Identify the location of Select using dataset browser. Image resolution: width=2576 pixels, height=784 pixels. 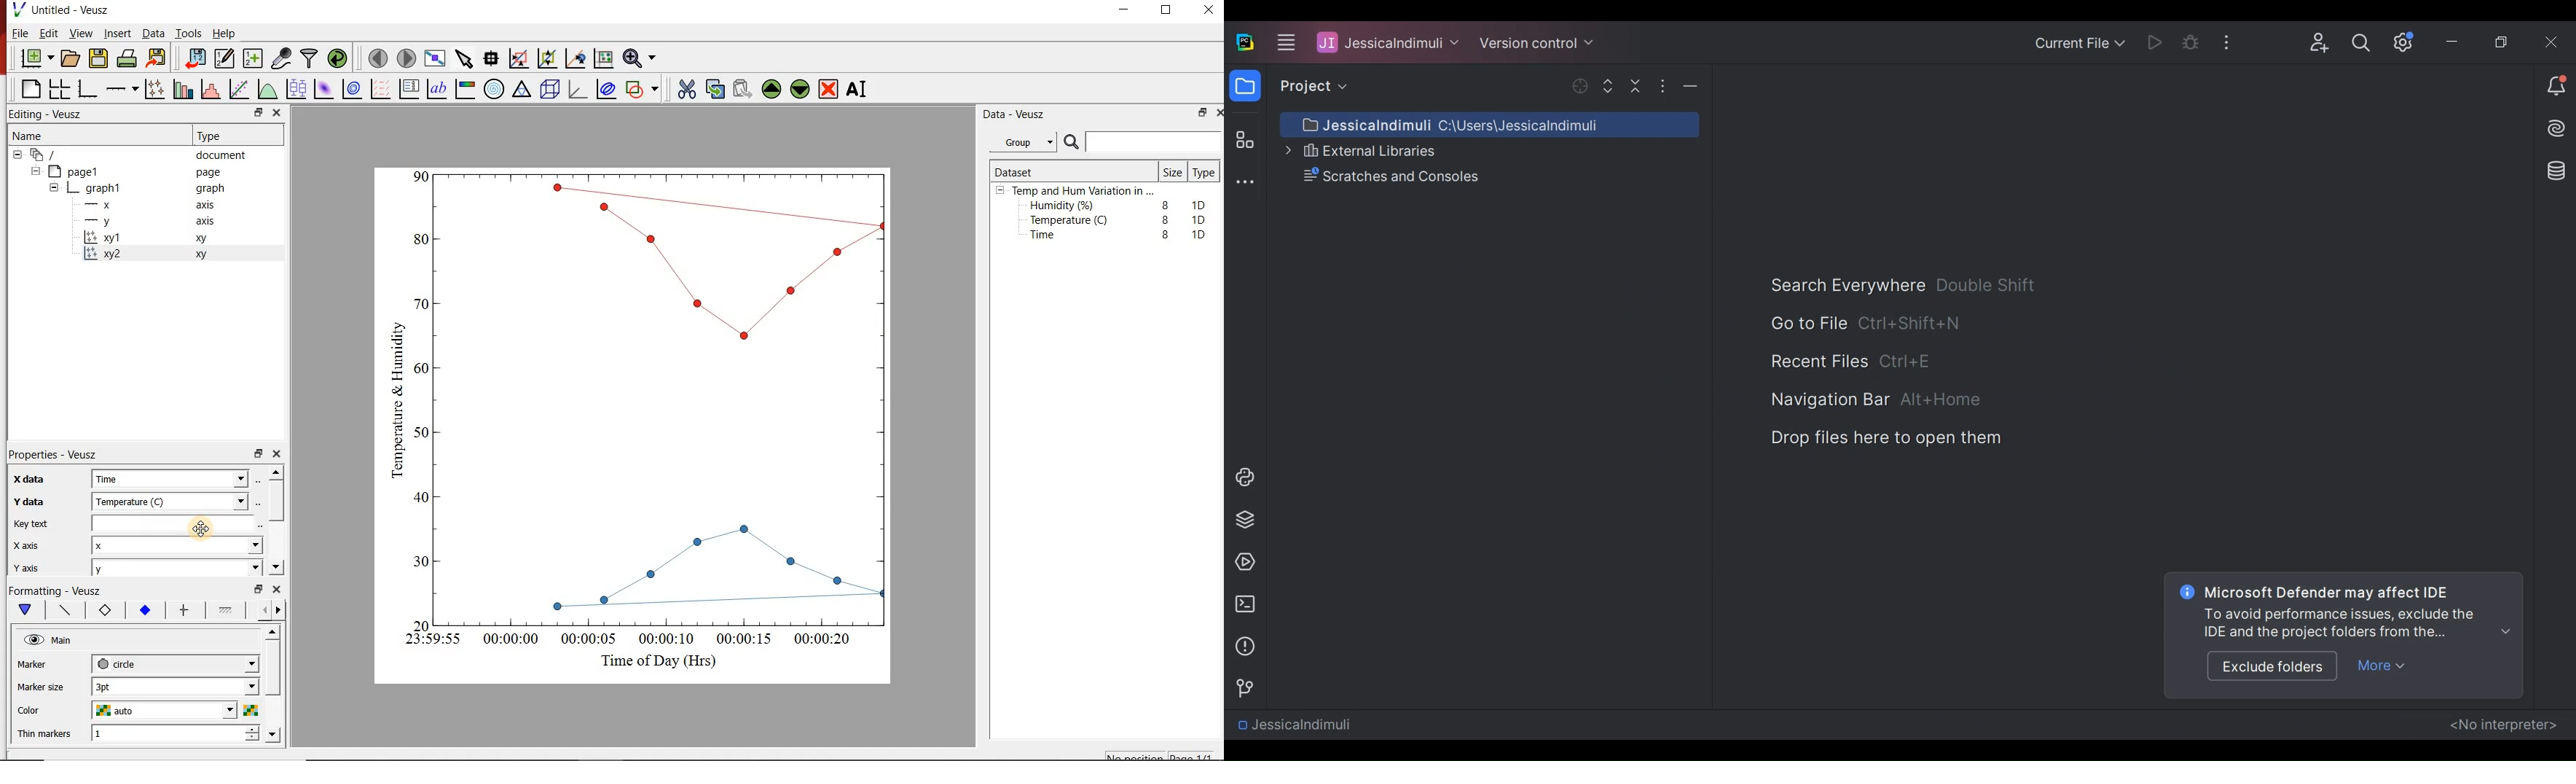
(259, 502).